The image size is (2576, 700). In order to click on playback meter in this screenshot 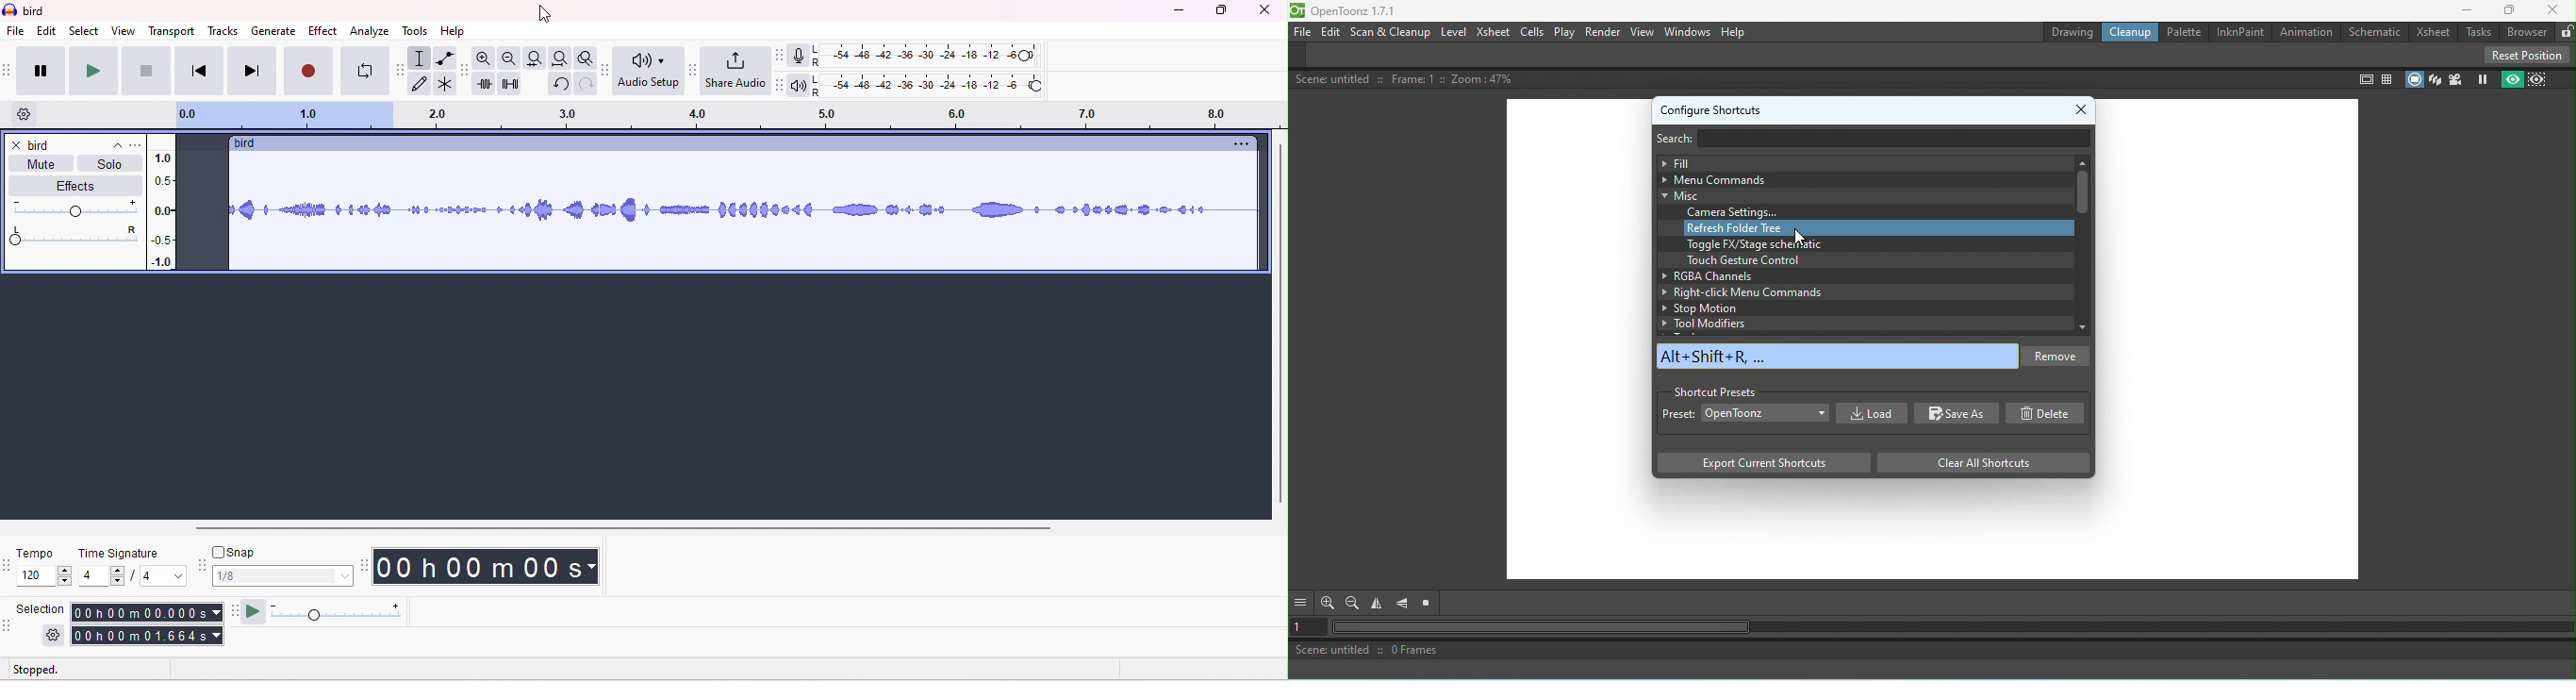, I will do `click(798, 85)`.